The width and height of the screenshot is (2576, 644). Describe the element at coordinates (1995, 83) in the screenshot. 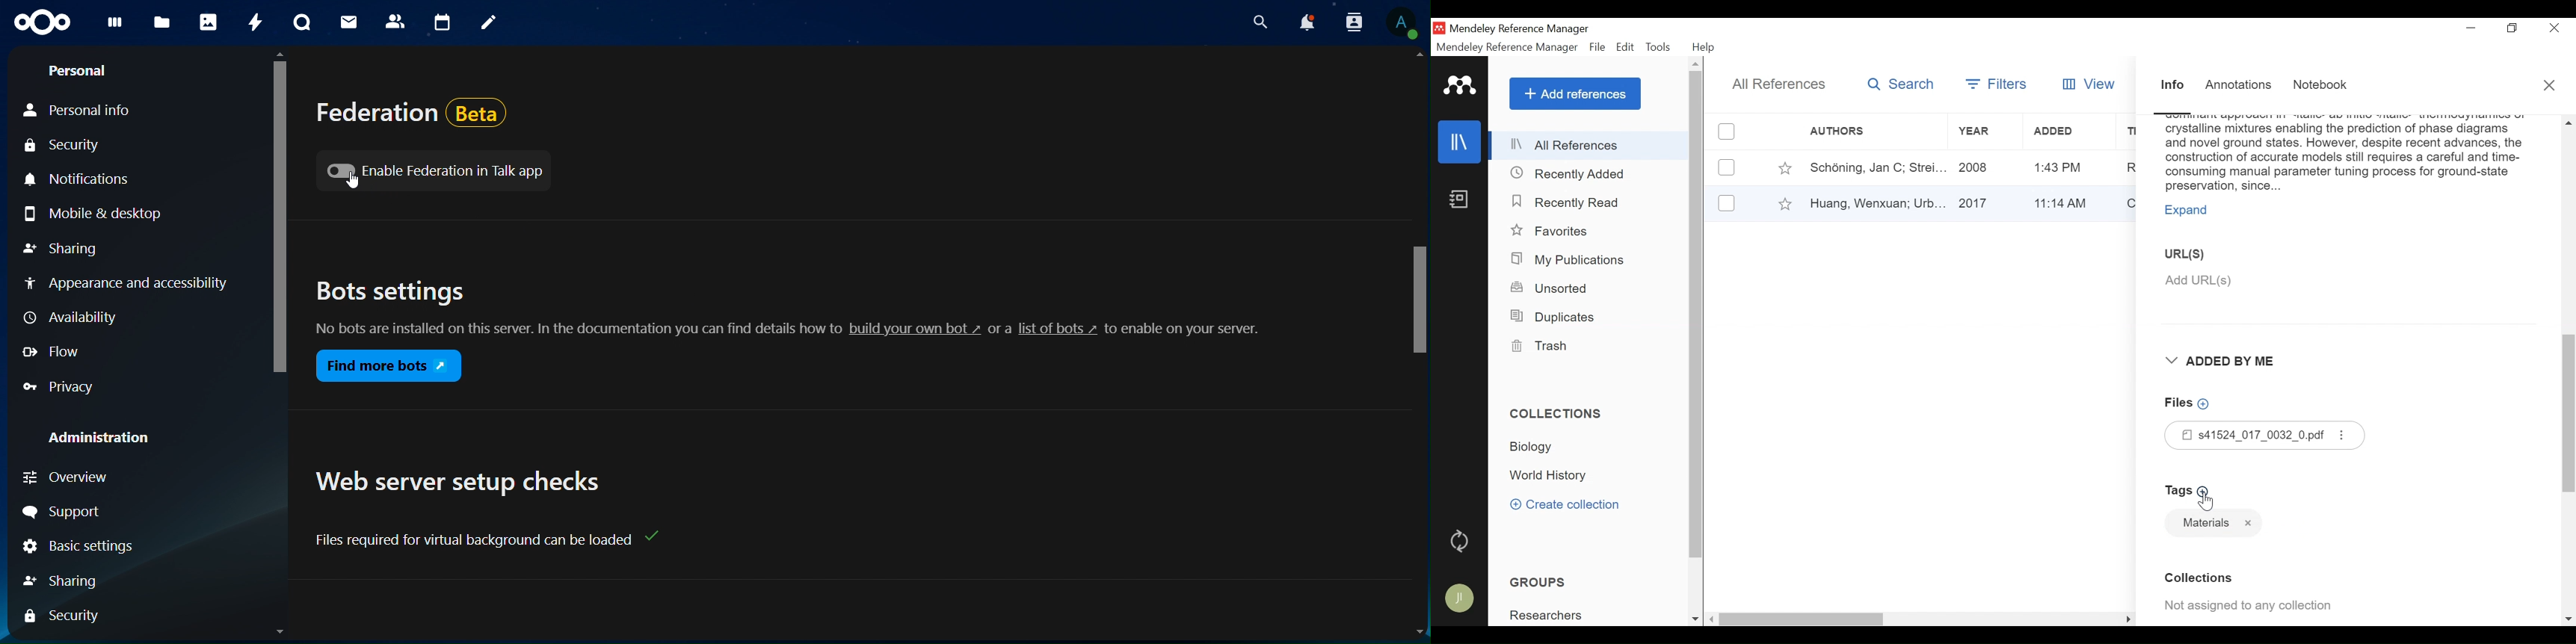

I see `Filters` at that location.